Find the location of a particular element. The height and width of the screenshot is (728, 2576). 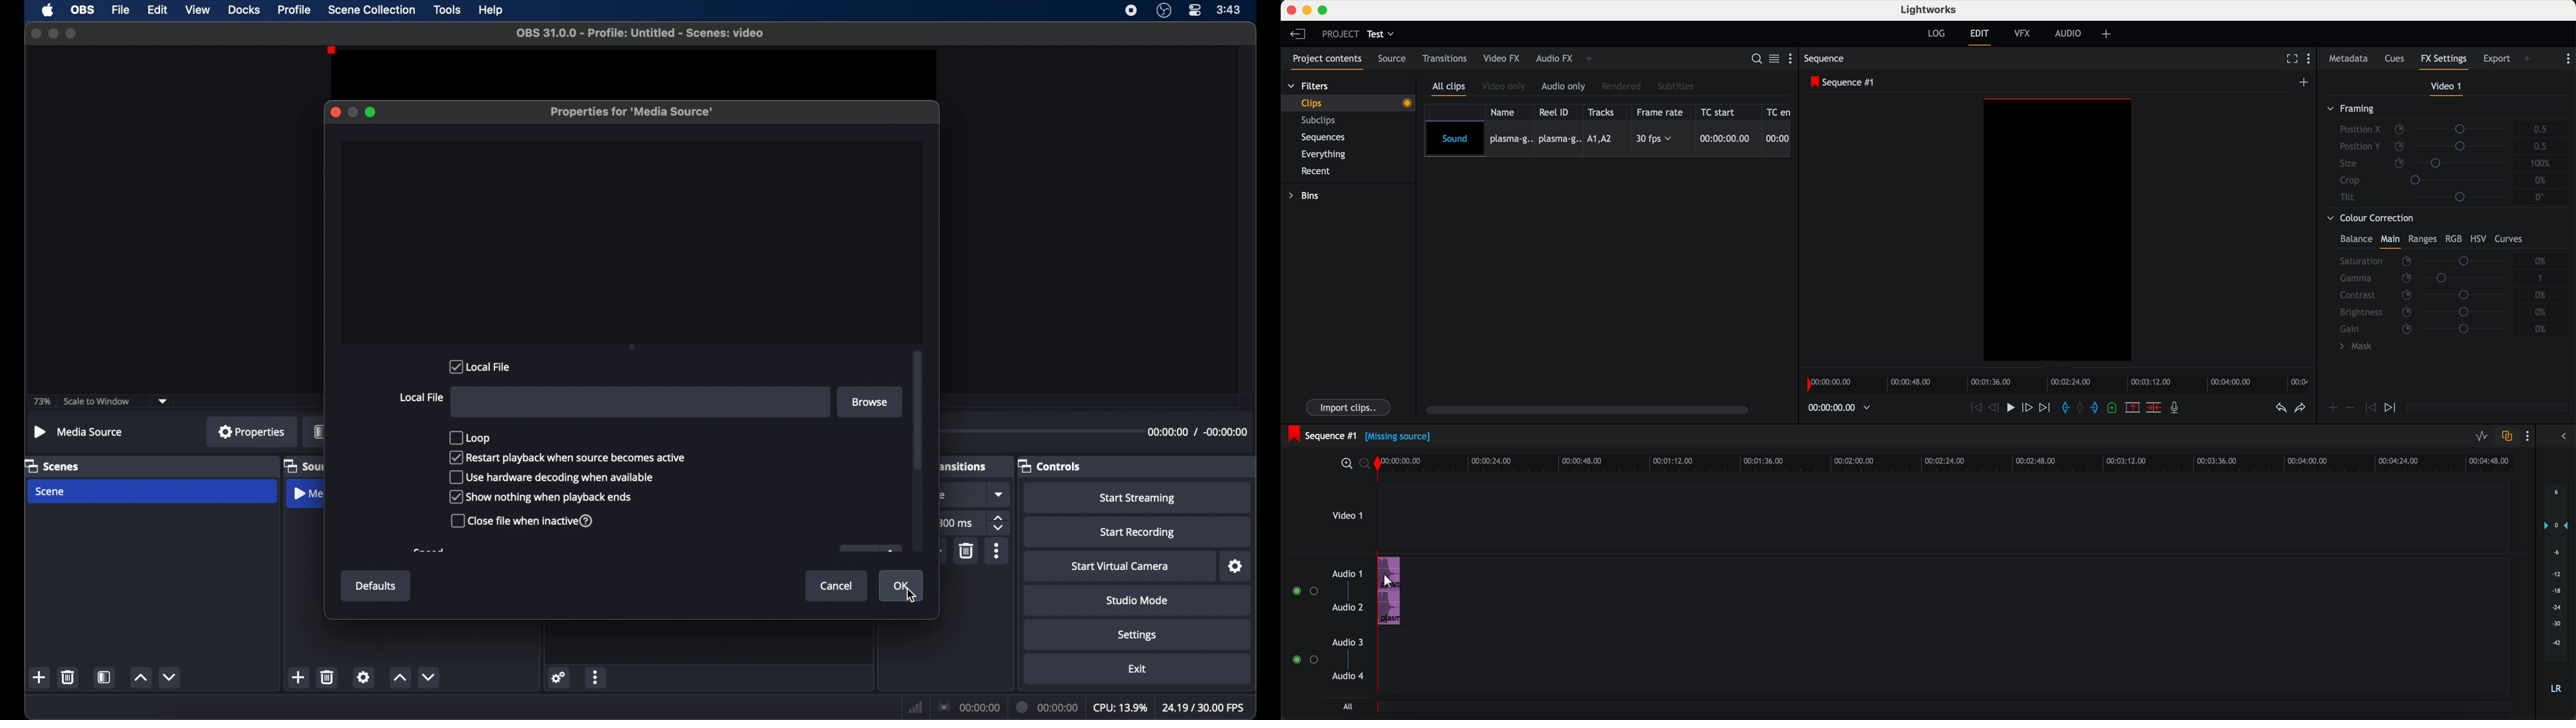

play is located at coordinates (2013, 409).